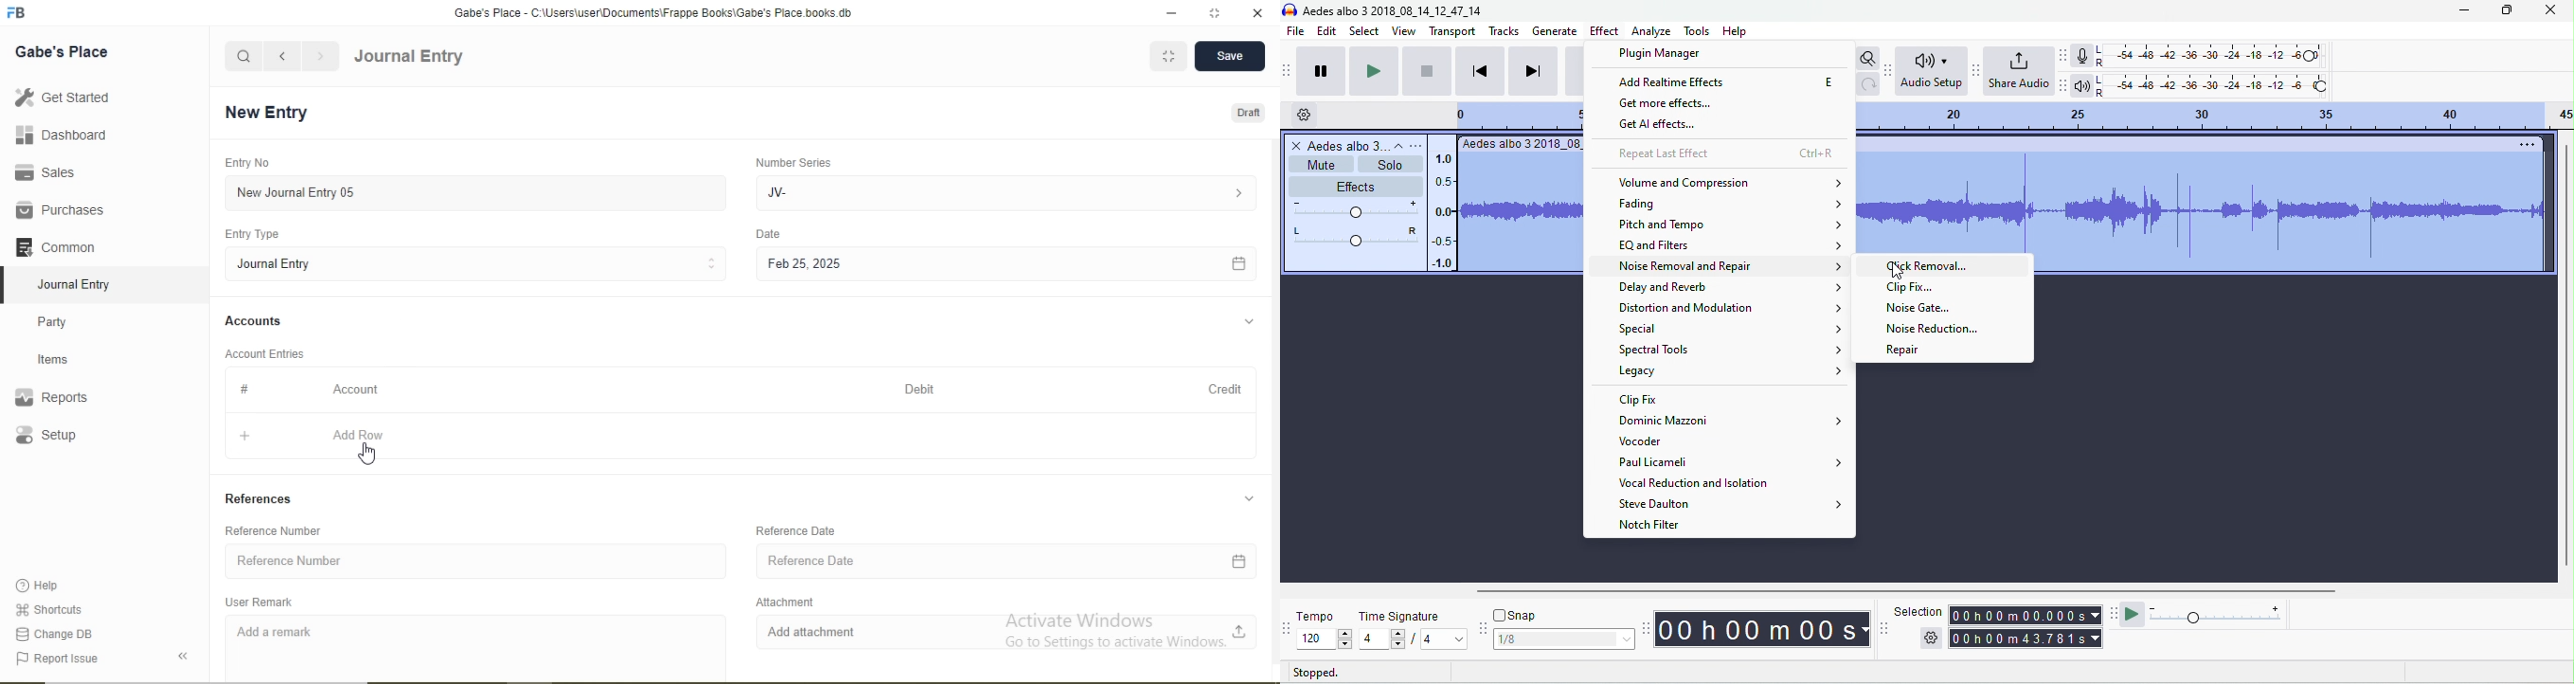  I want to click on total time, so click(2024, 639).